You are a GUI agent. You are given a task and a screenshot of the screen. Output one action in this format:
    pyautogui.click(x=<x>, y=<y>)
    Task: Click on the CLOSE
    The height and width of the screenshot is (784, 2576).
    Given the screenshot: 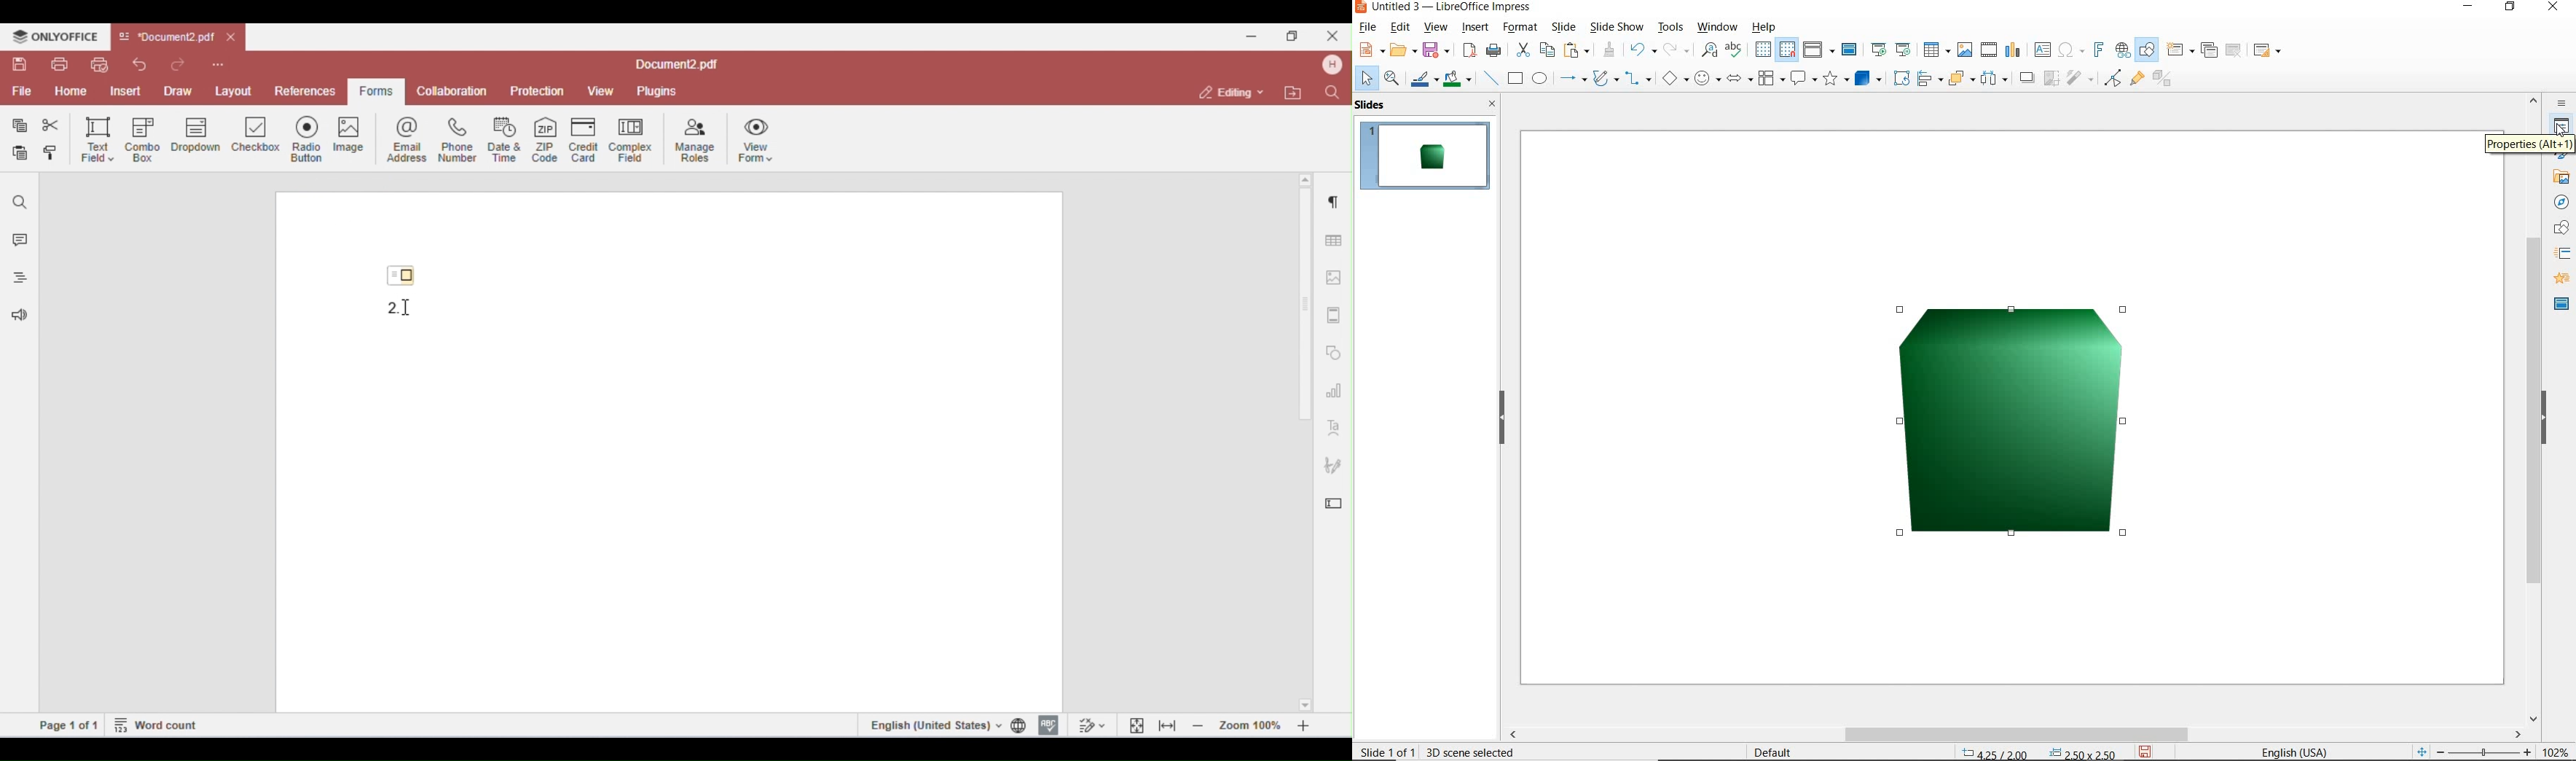 What is the action you would take?
    pyautogui.click(x=2555, y=8)
    